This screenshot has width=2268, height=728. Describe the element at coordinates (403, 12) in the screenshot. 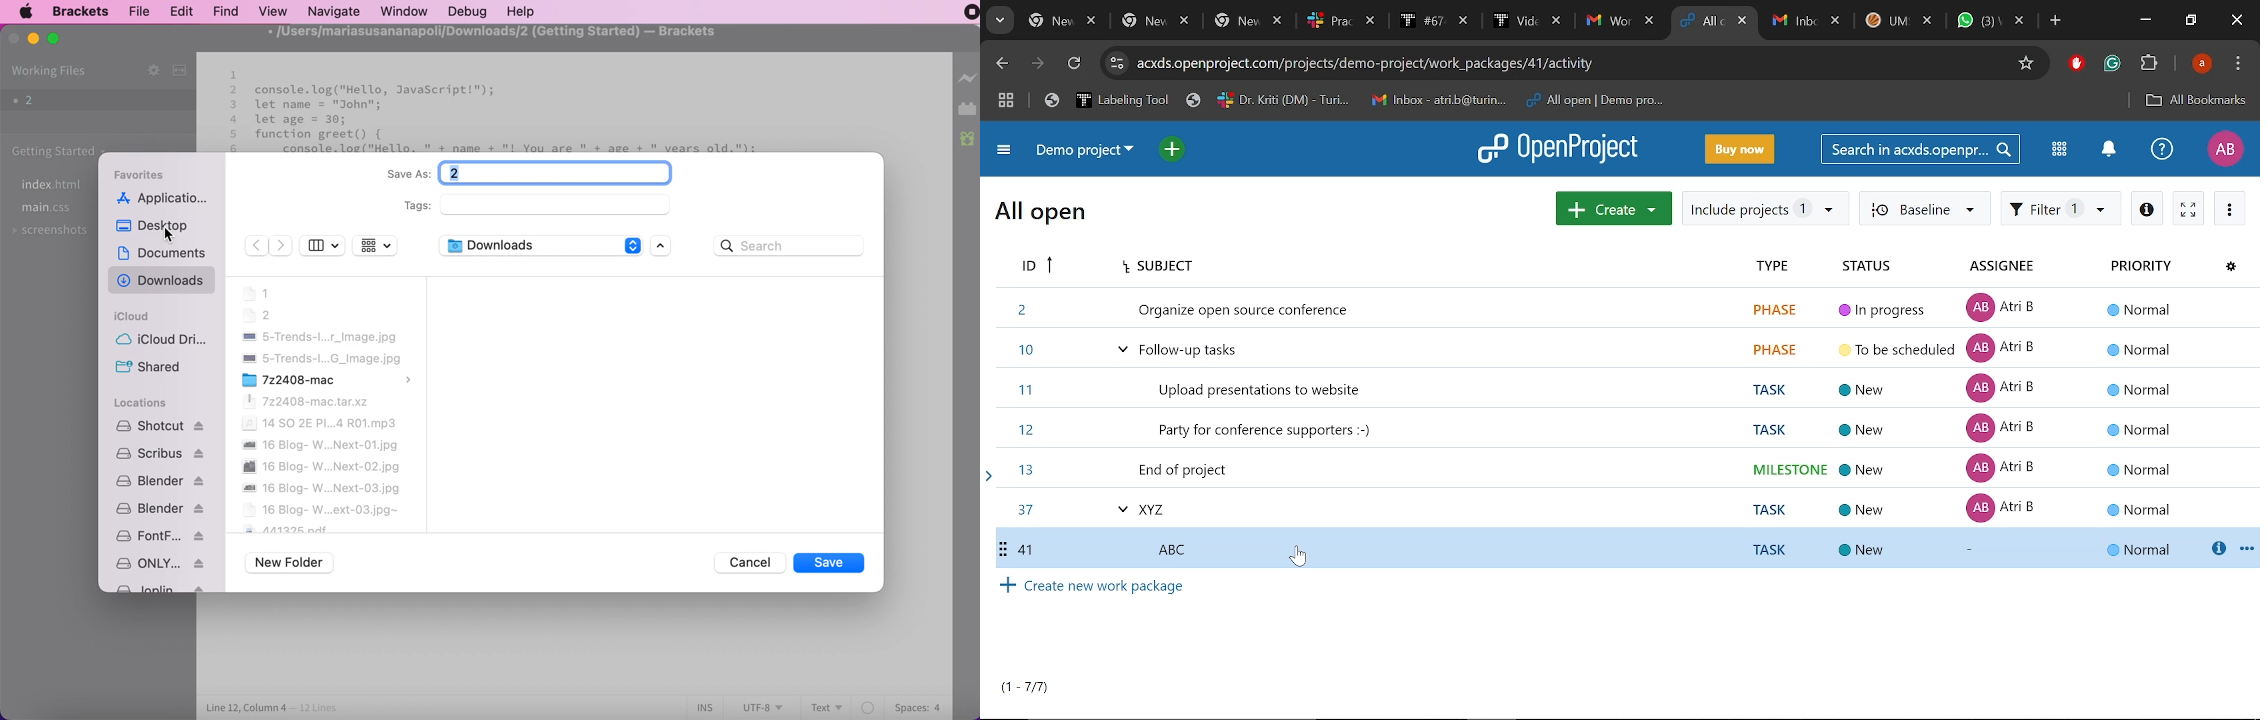

I see `window` at that location.